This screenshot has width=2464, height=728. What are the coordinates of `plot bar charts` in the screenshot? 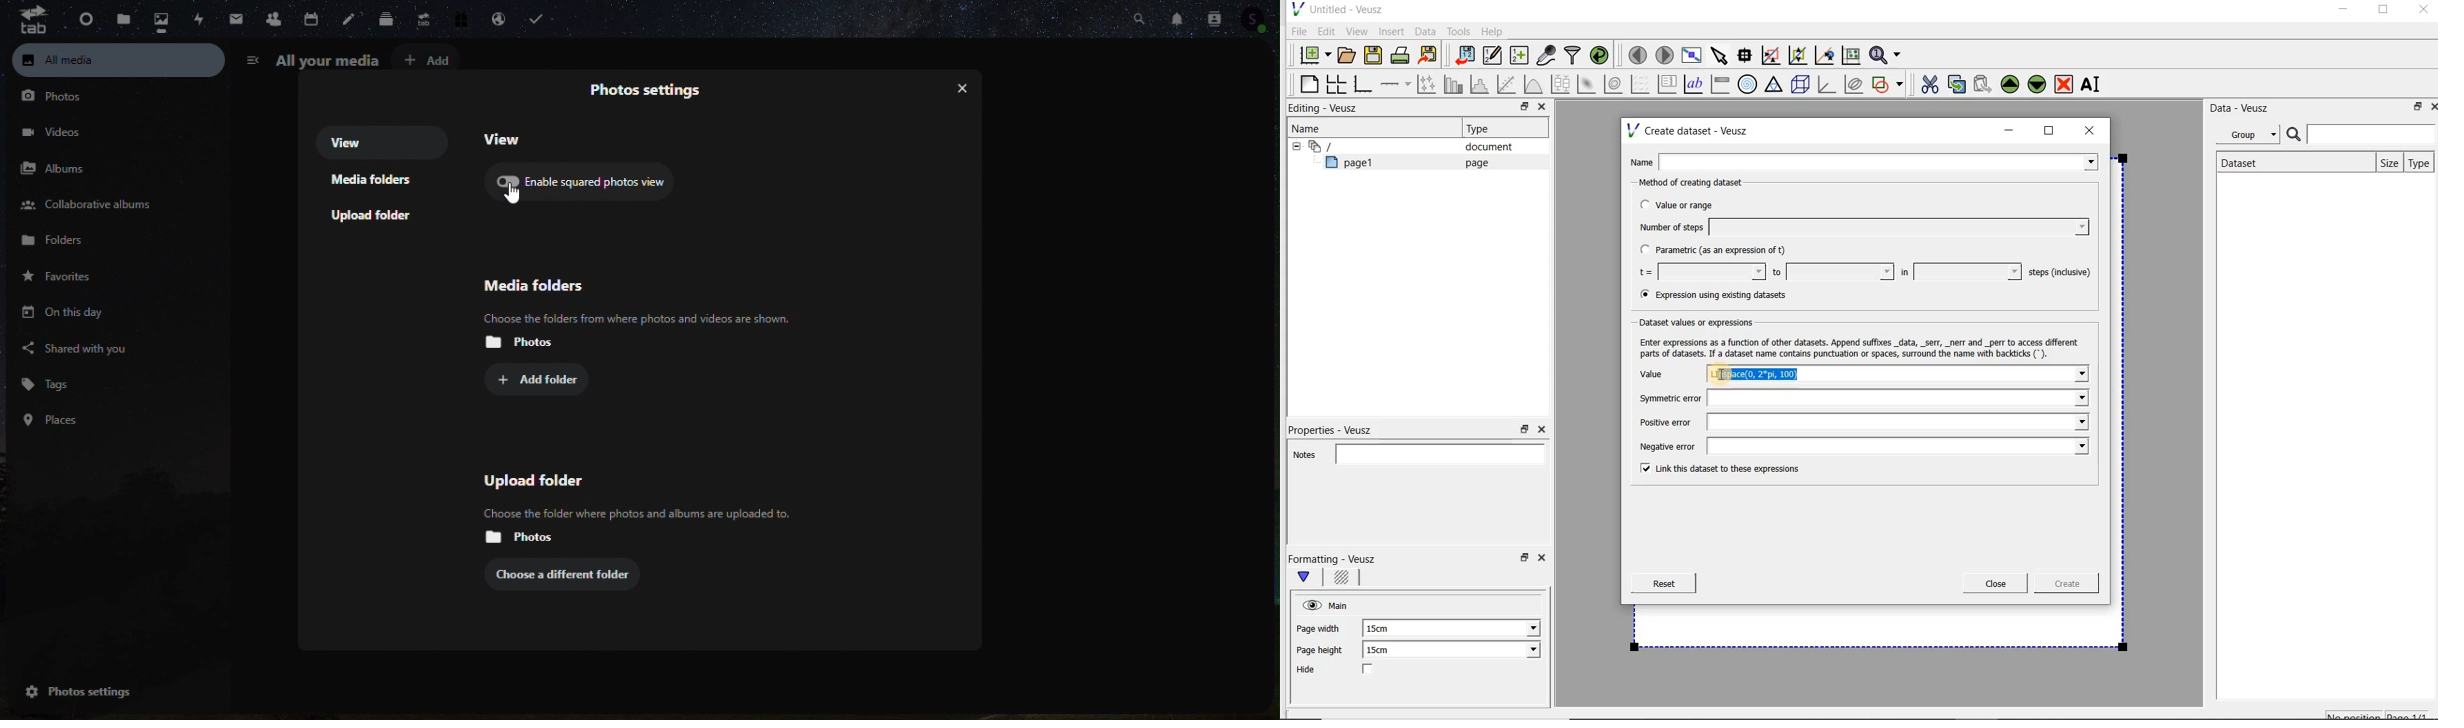 It's located at (1454, 84).